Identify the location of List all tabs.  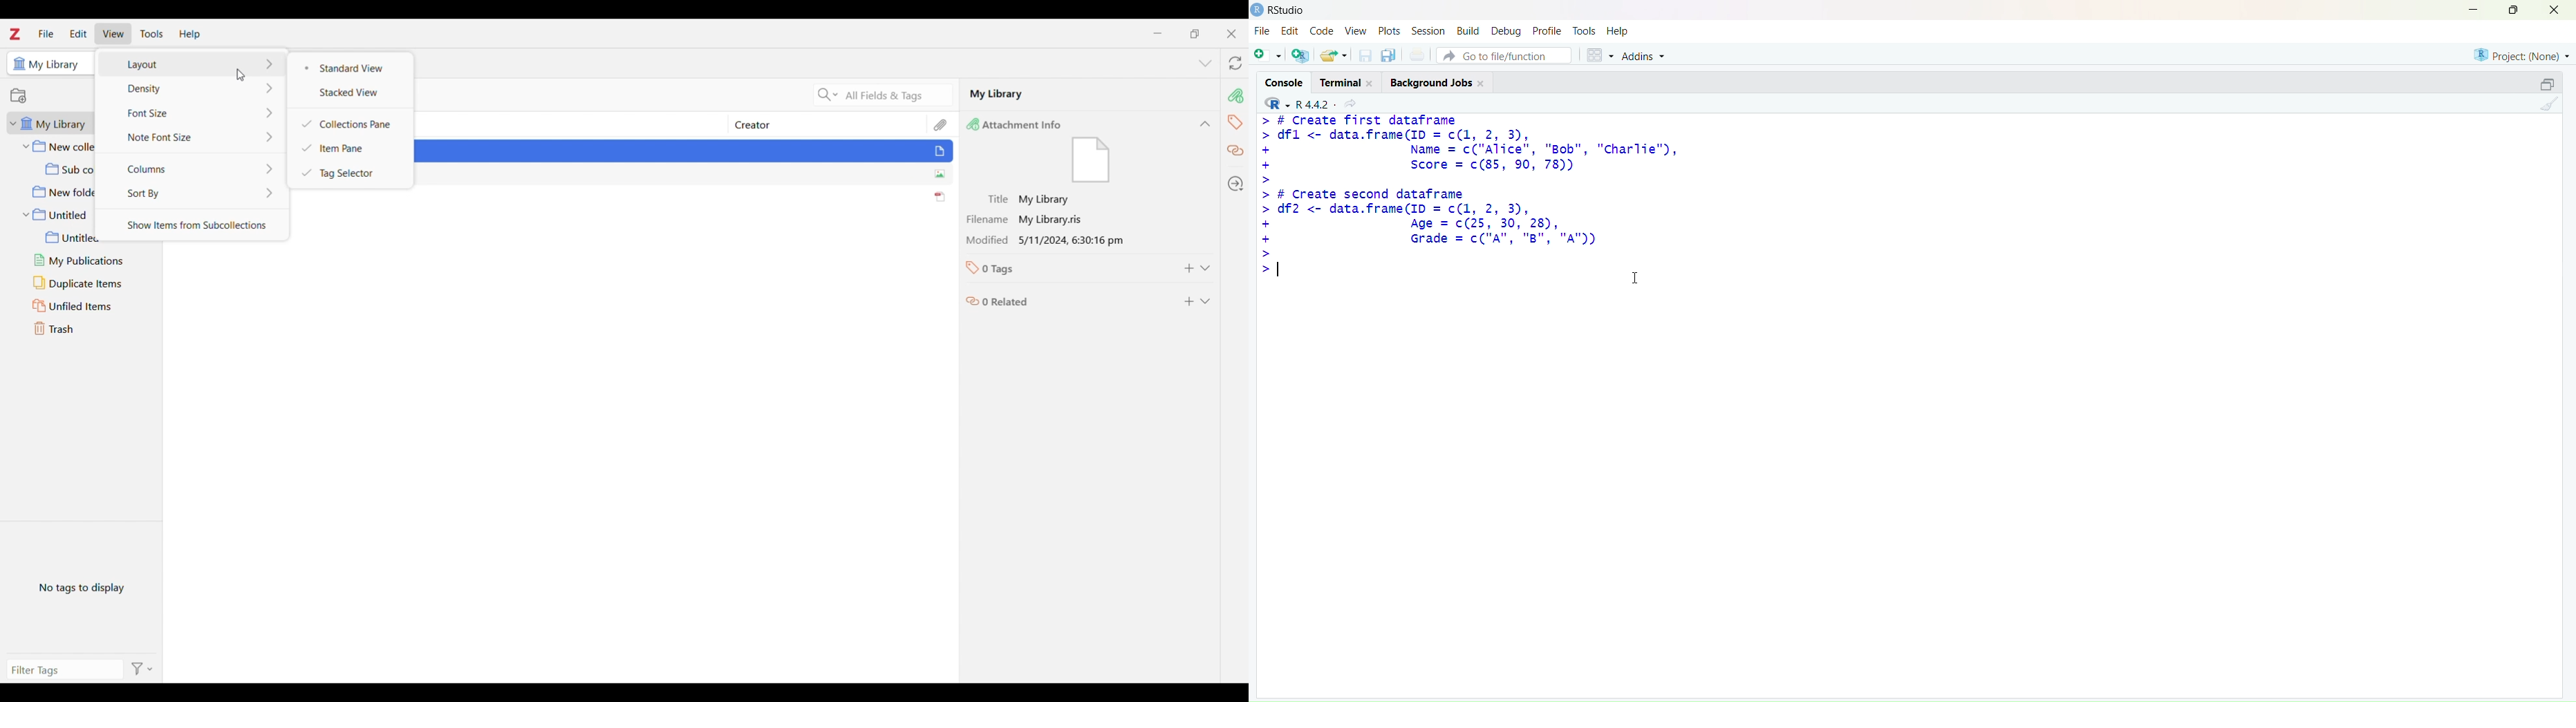
(1205, 63).